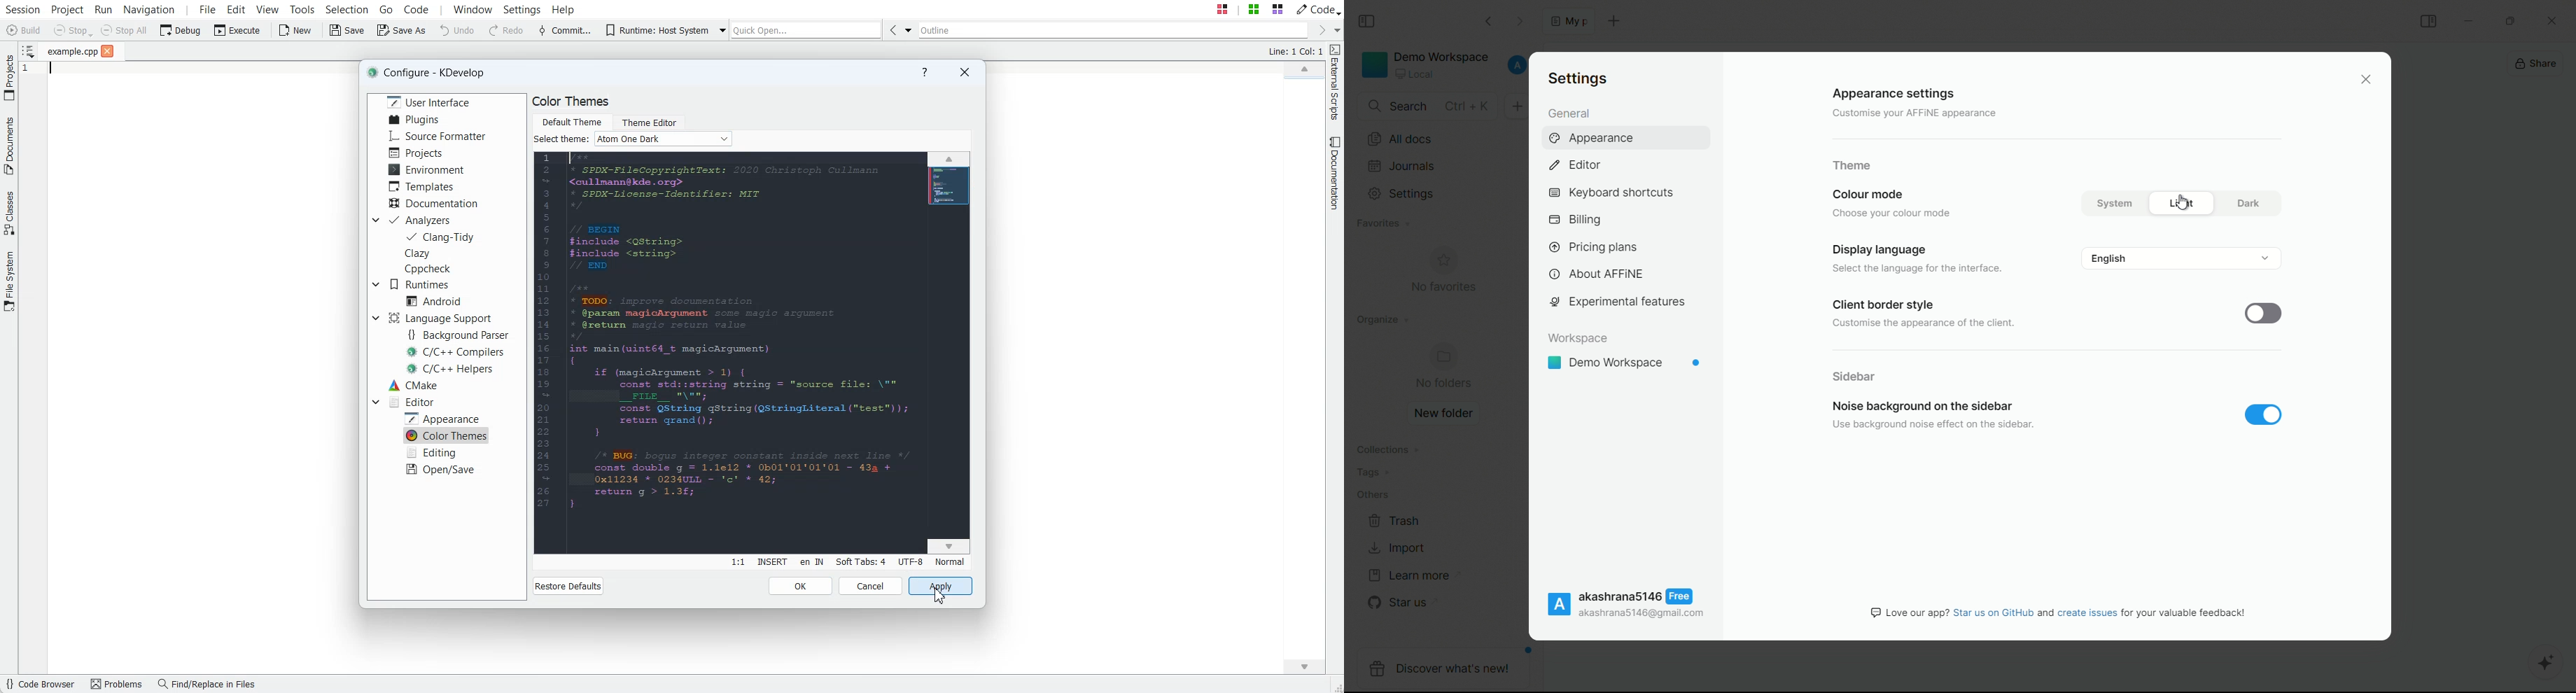 The image size is (2576, 700). Describe the element at coordinates (1515, 105) in the screenshot. I see `new document` at that location.